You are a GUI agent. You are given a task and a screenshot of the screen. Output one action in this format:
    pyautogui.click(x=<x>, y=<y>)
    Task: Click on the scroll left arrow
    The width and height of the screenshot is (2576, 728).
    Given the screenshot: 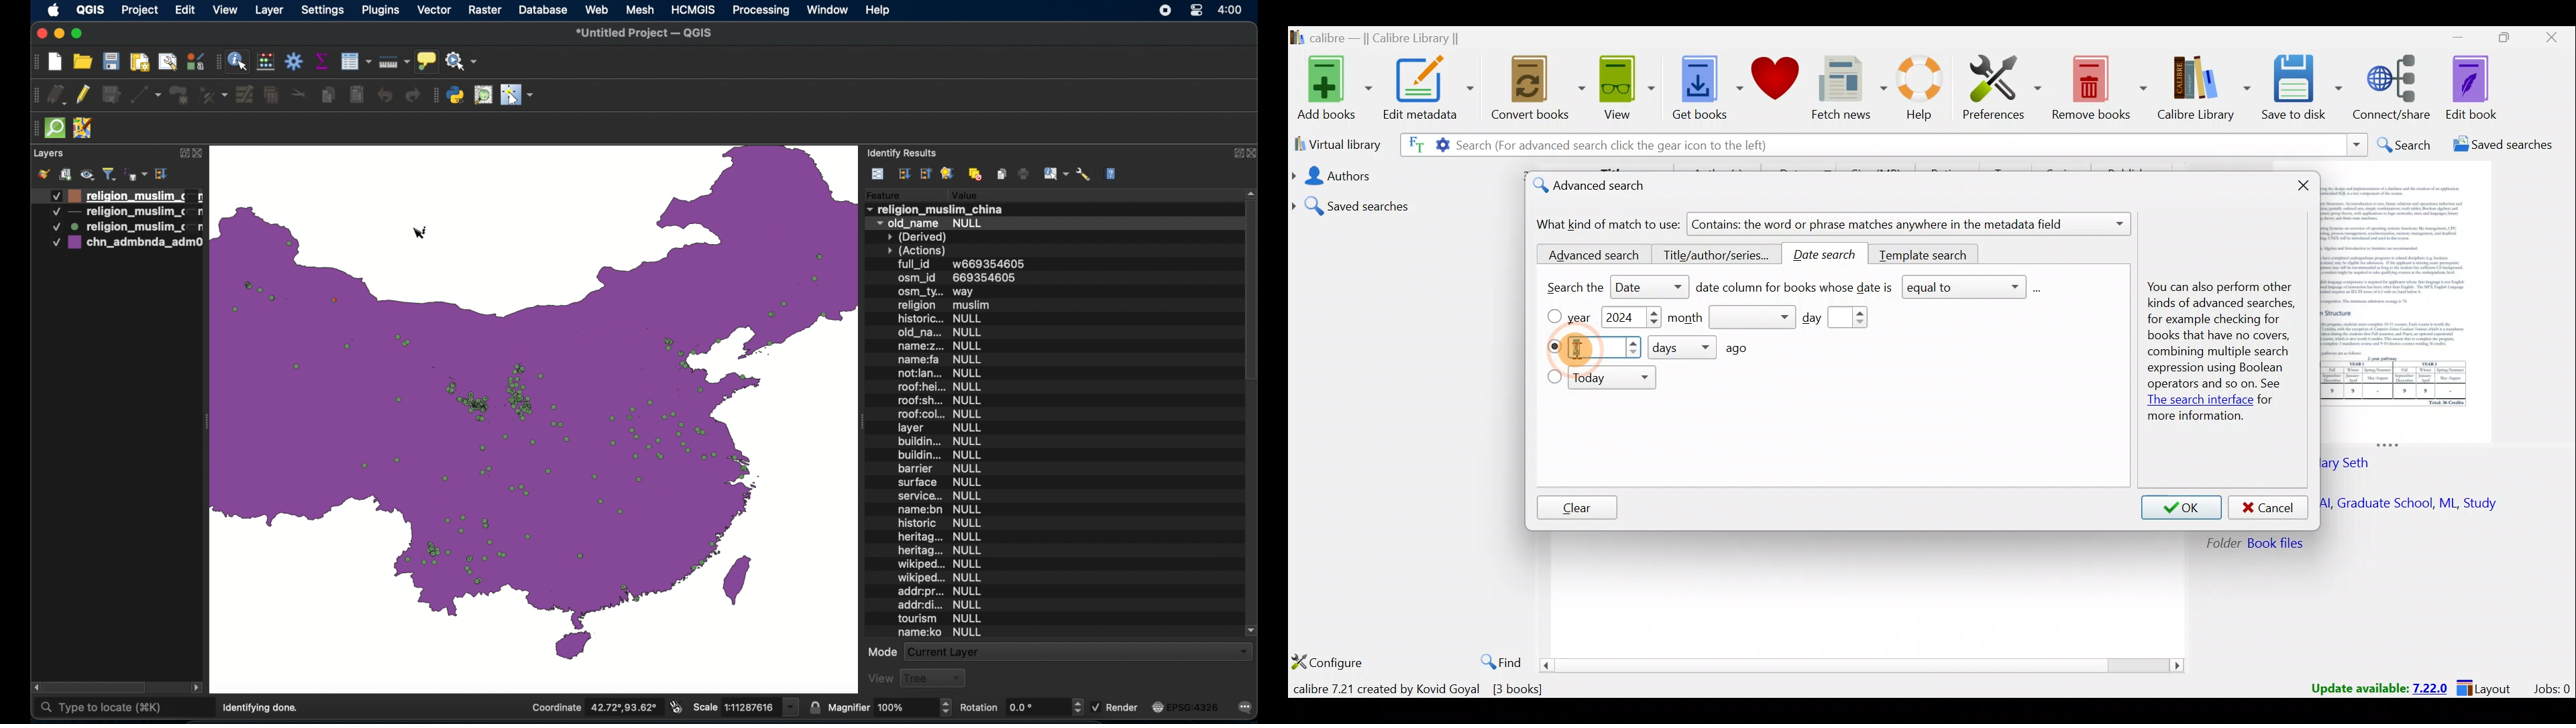 What is the action you would take?
    pyautogui.click(x=33, y=687)
    